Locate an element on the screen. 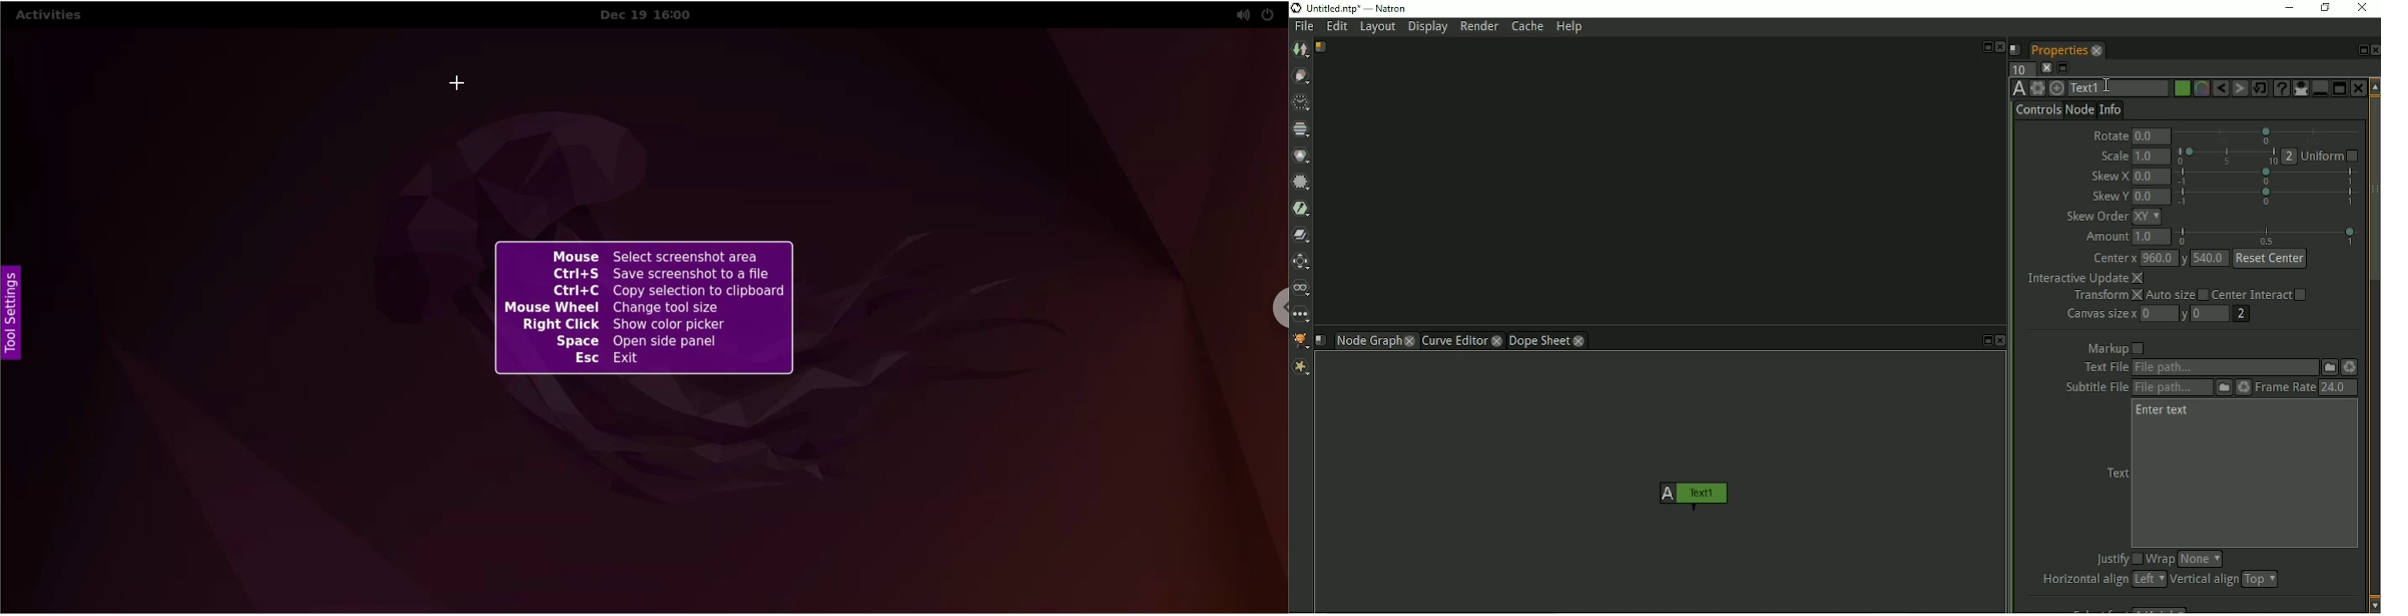 The width and height of the screenshot is (2408, 616). File is located at coordinates (2330, 366).